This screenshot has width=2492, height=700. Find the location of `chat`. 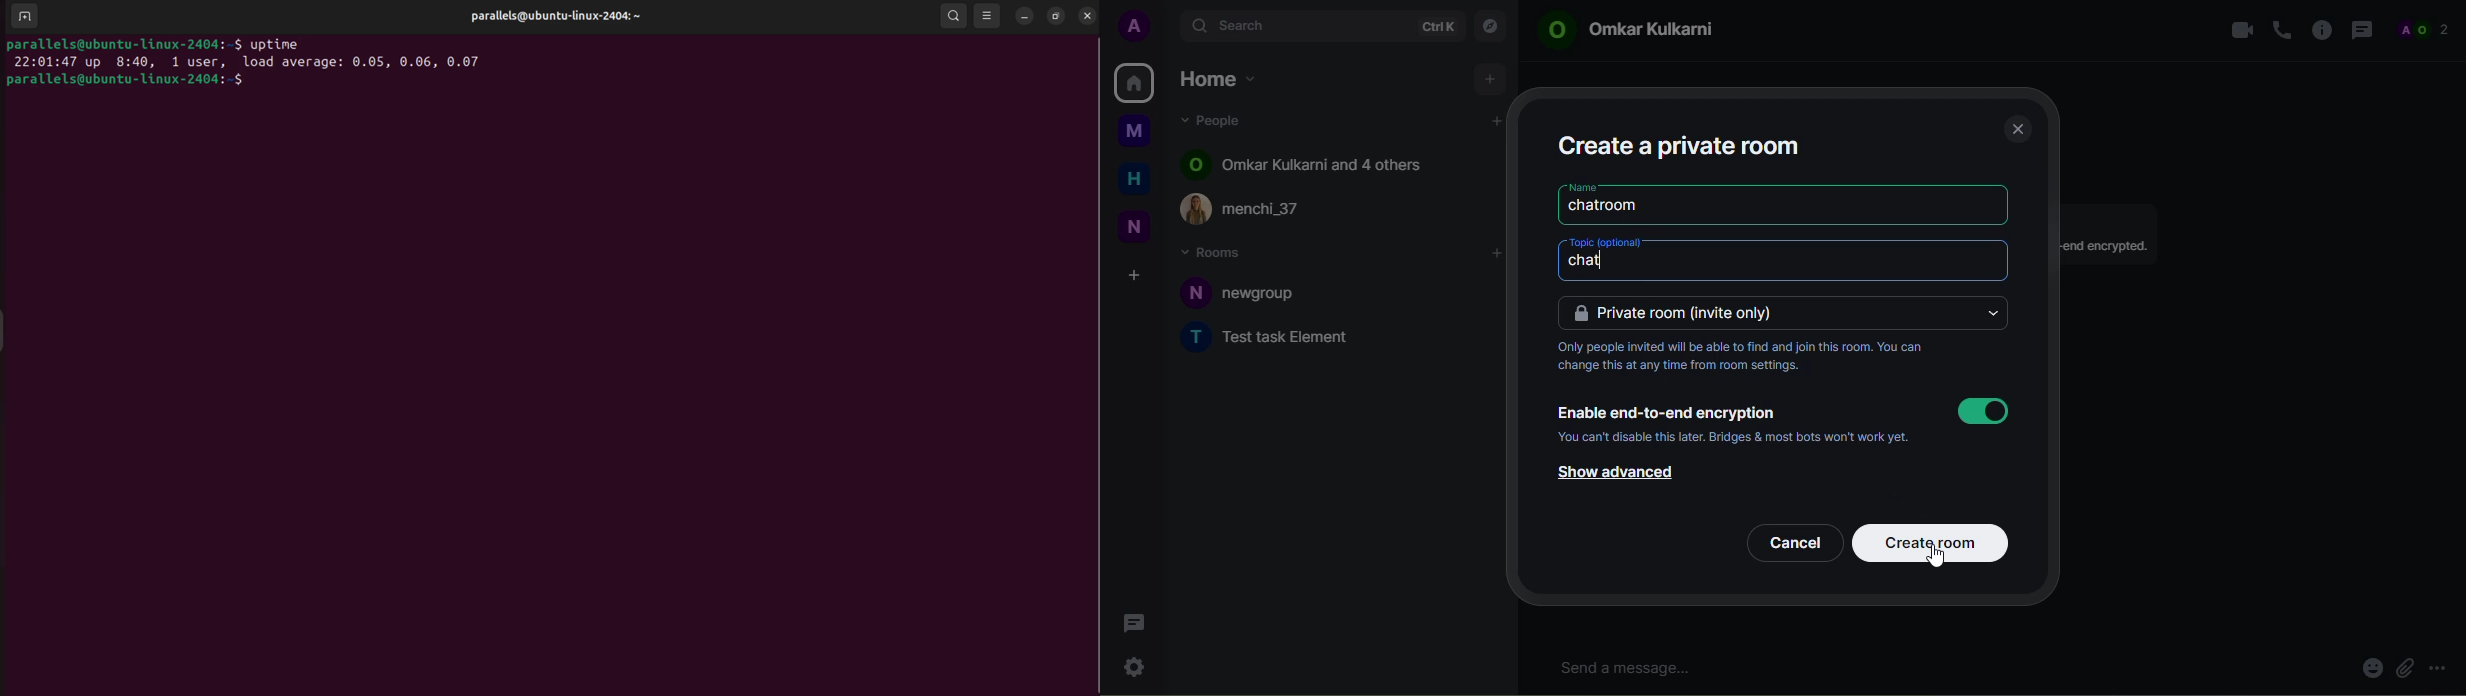

chat is located at coordinates (1589, 262).